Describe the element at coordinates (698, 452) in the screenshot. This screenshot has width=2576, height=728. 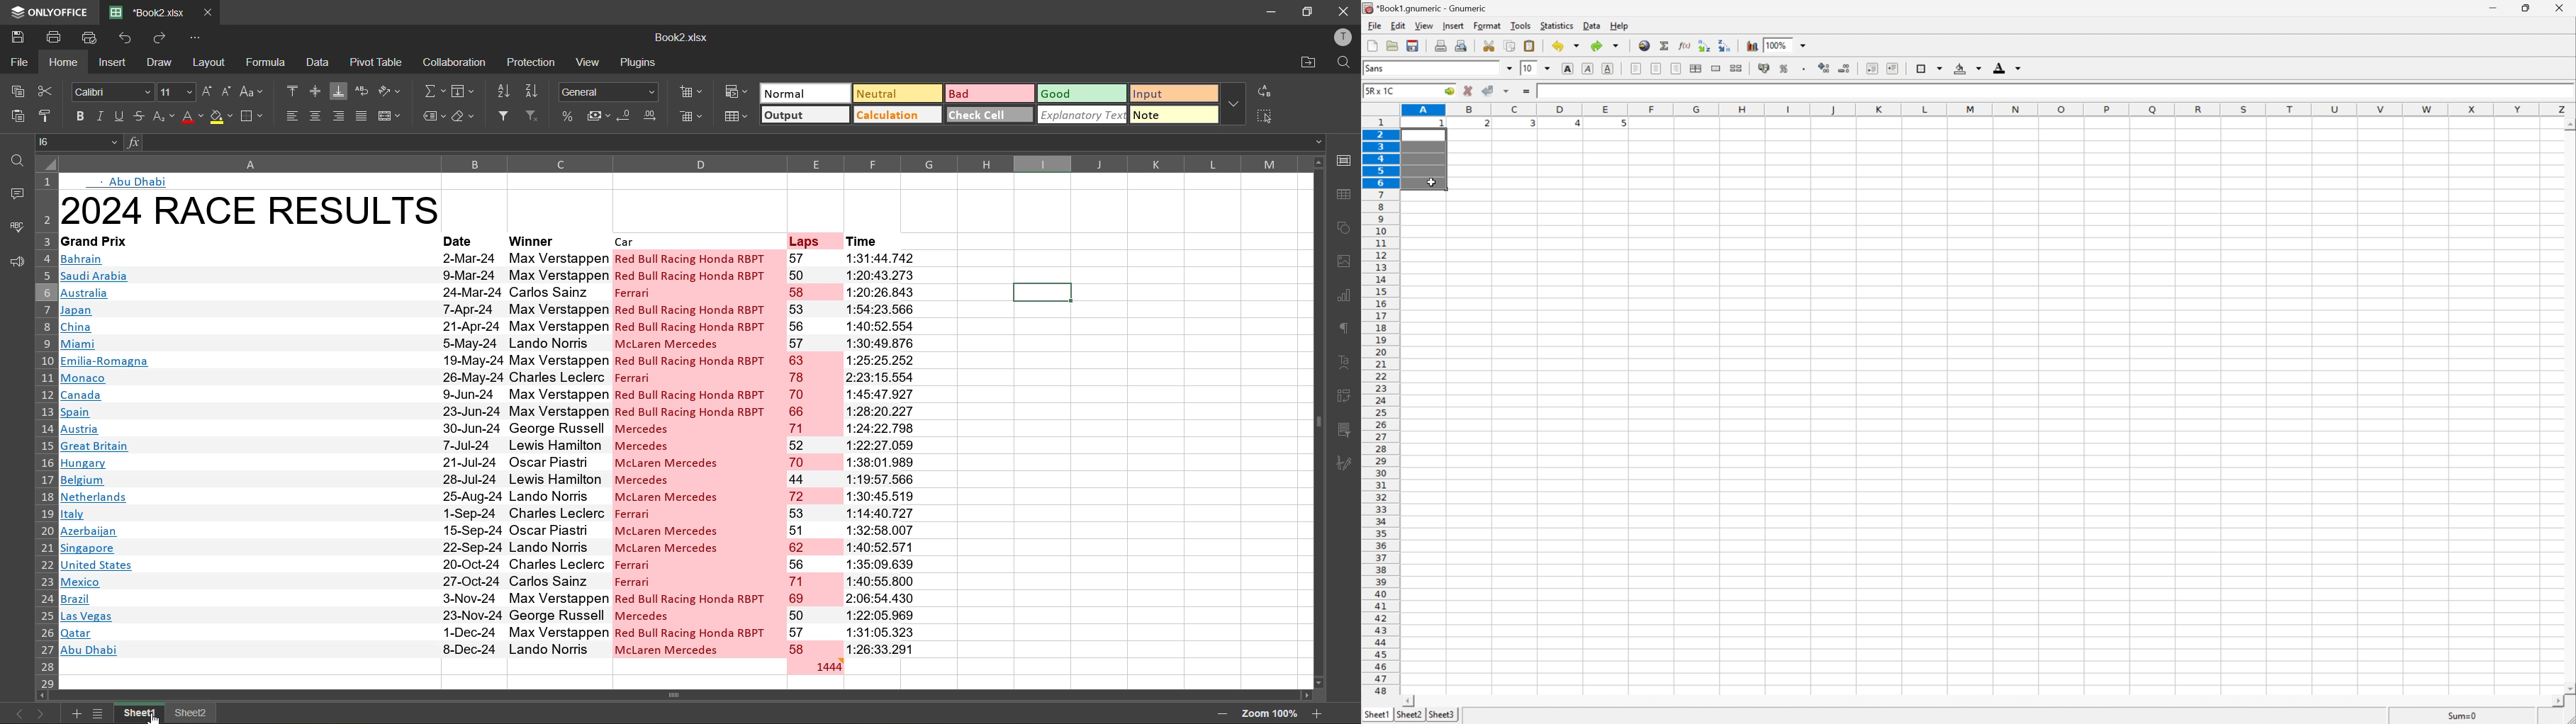
I see `car name` at that location.